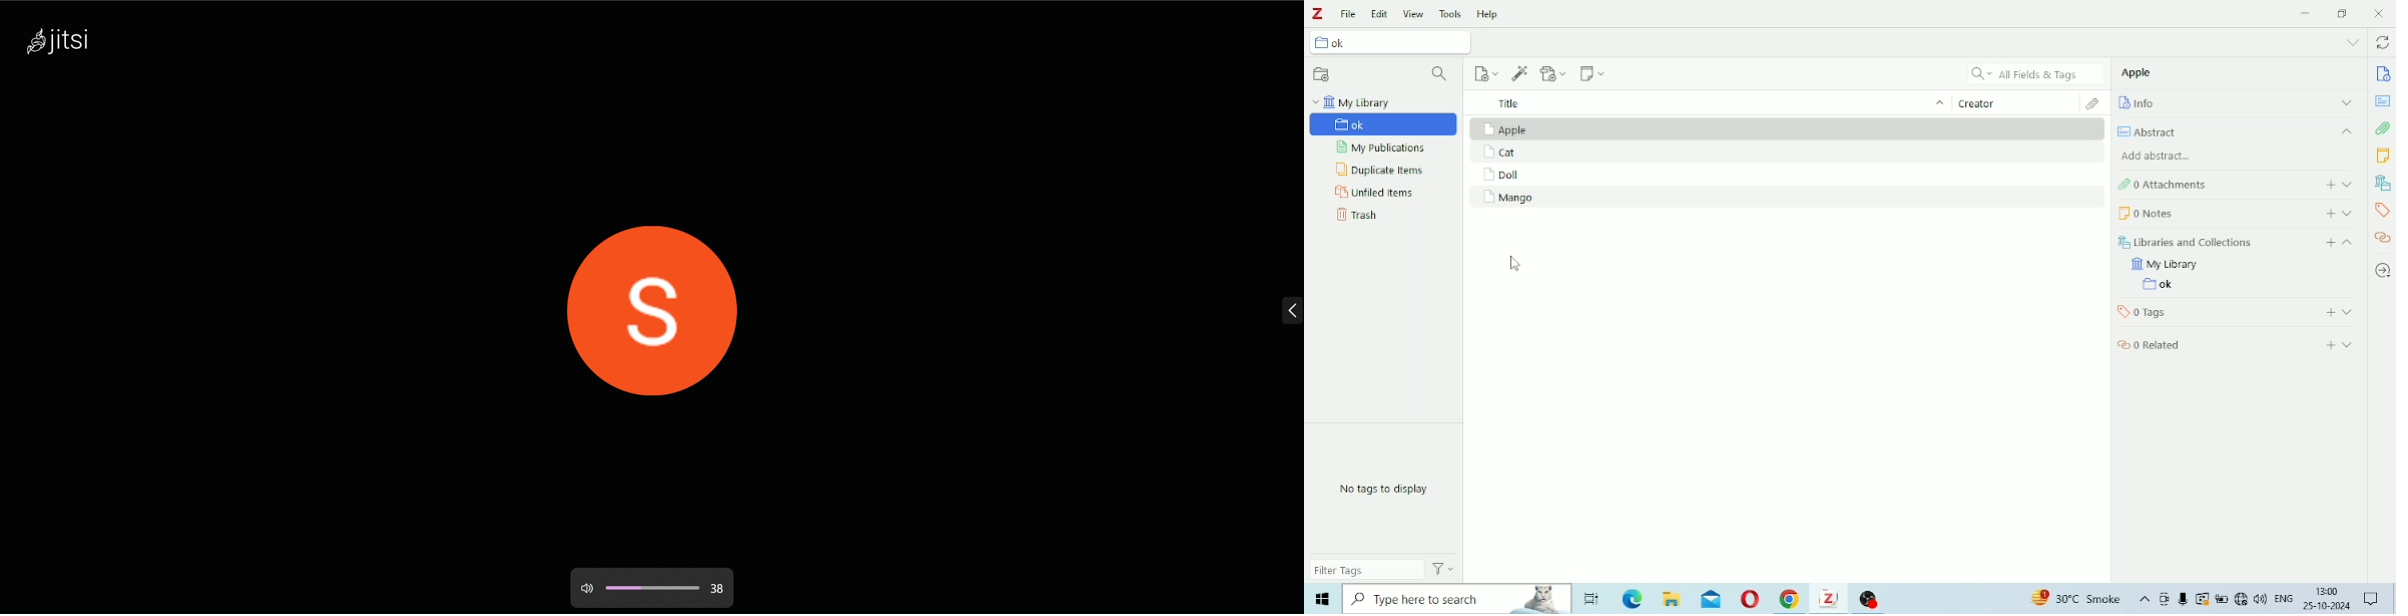 Image resolution: width=2408 pixels, height=616 pixels. Describe the element at coordinates (2383, 156) in the screenshot. I see `Notes` at that location.